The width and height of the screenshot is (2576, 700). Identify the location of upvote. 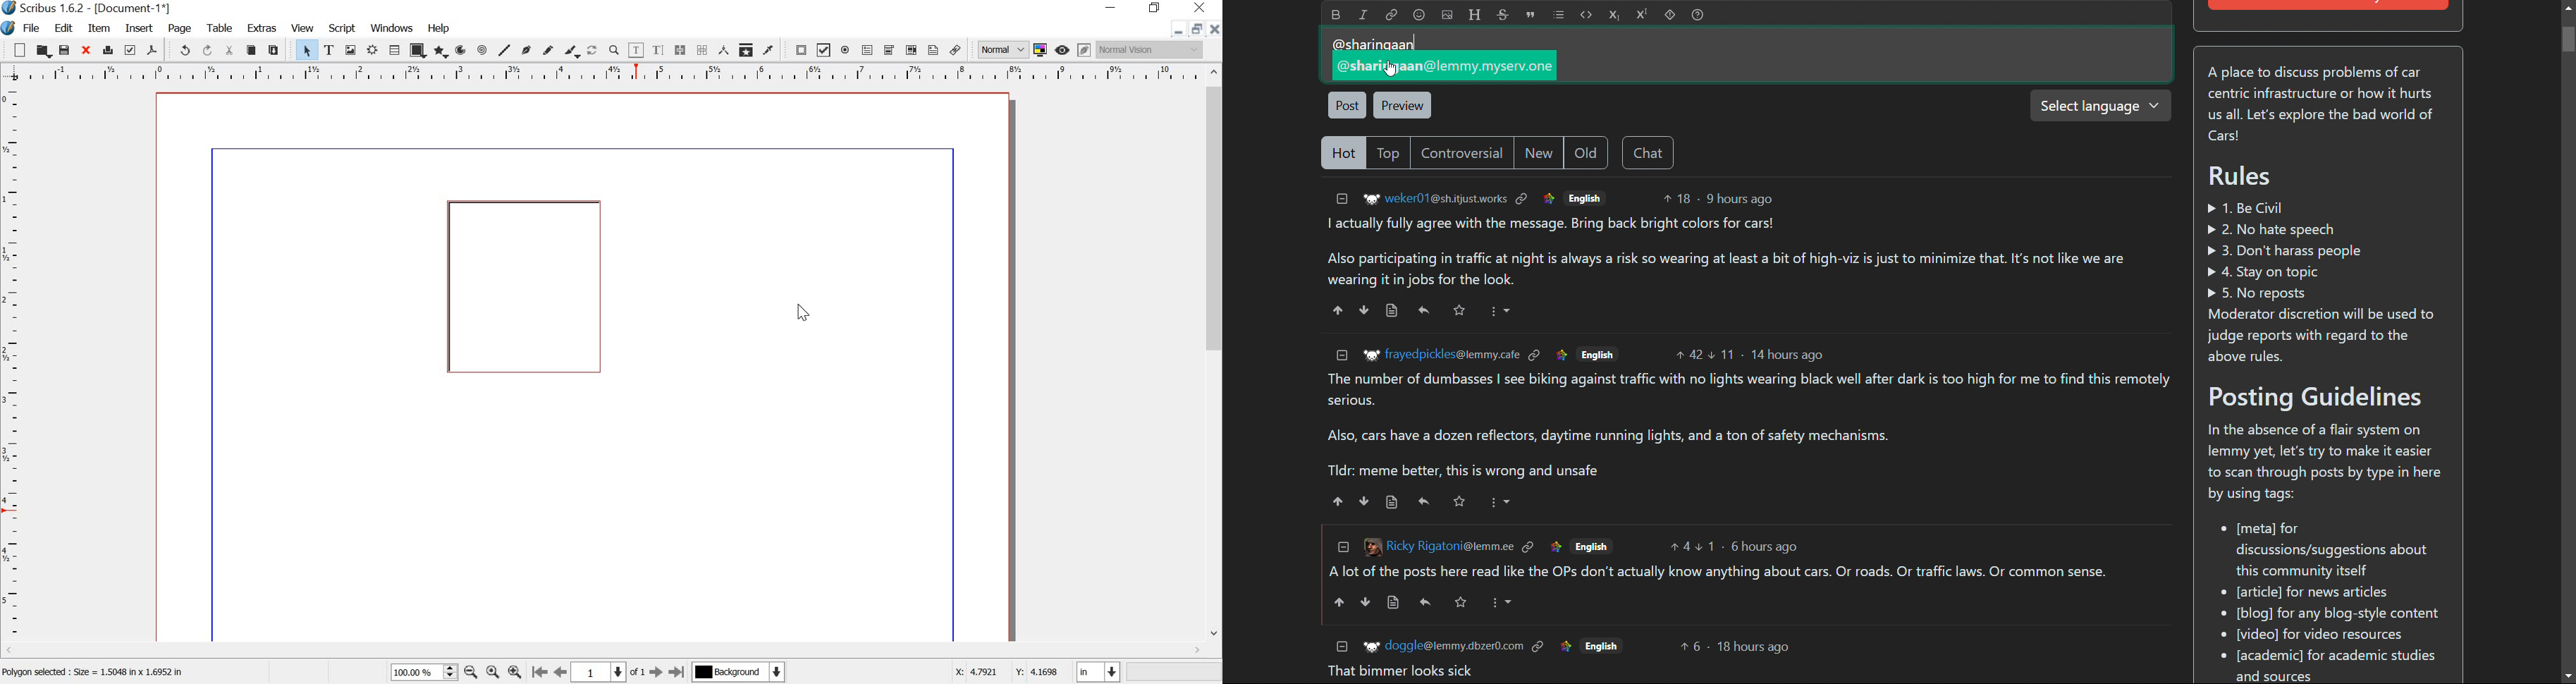
(1337, 602).